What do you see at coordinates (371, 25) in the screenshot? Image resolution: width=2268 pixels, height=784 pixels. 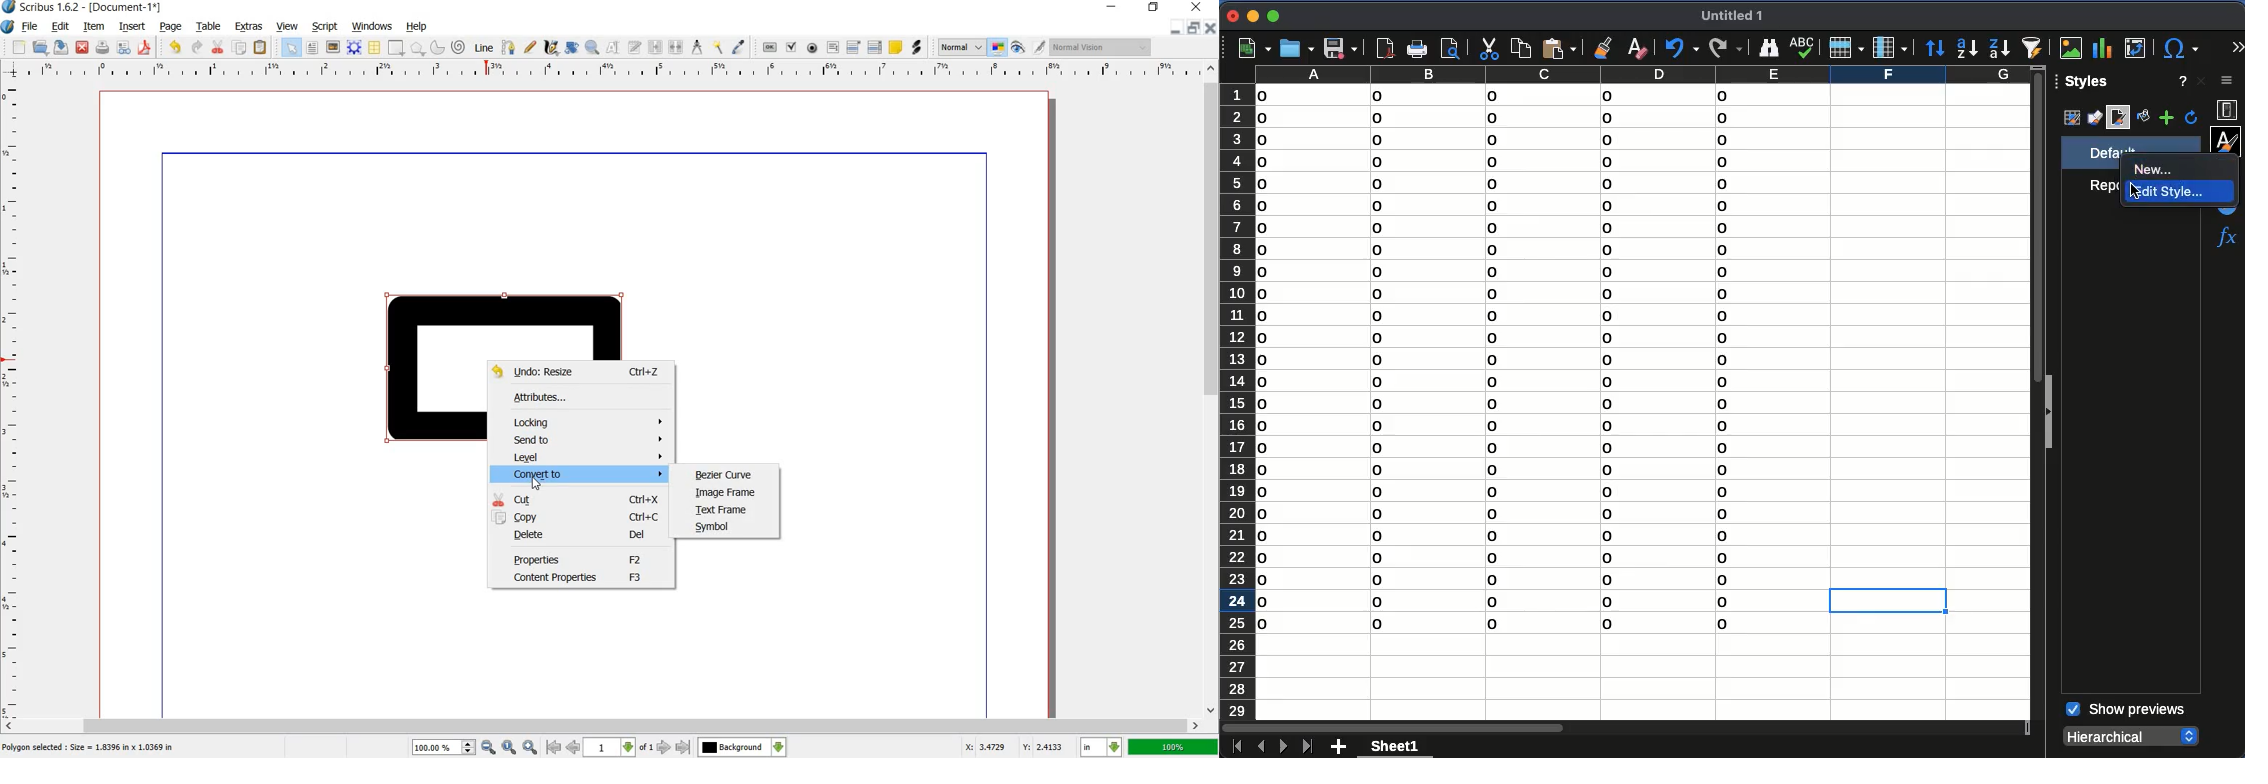 I see `windows` at bounding box center [371, 25].